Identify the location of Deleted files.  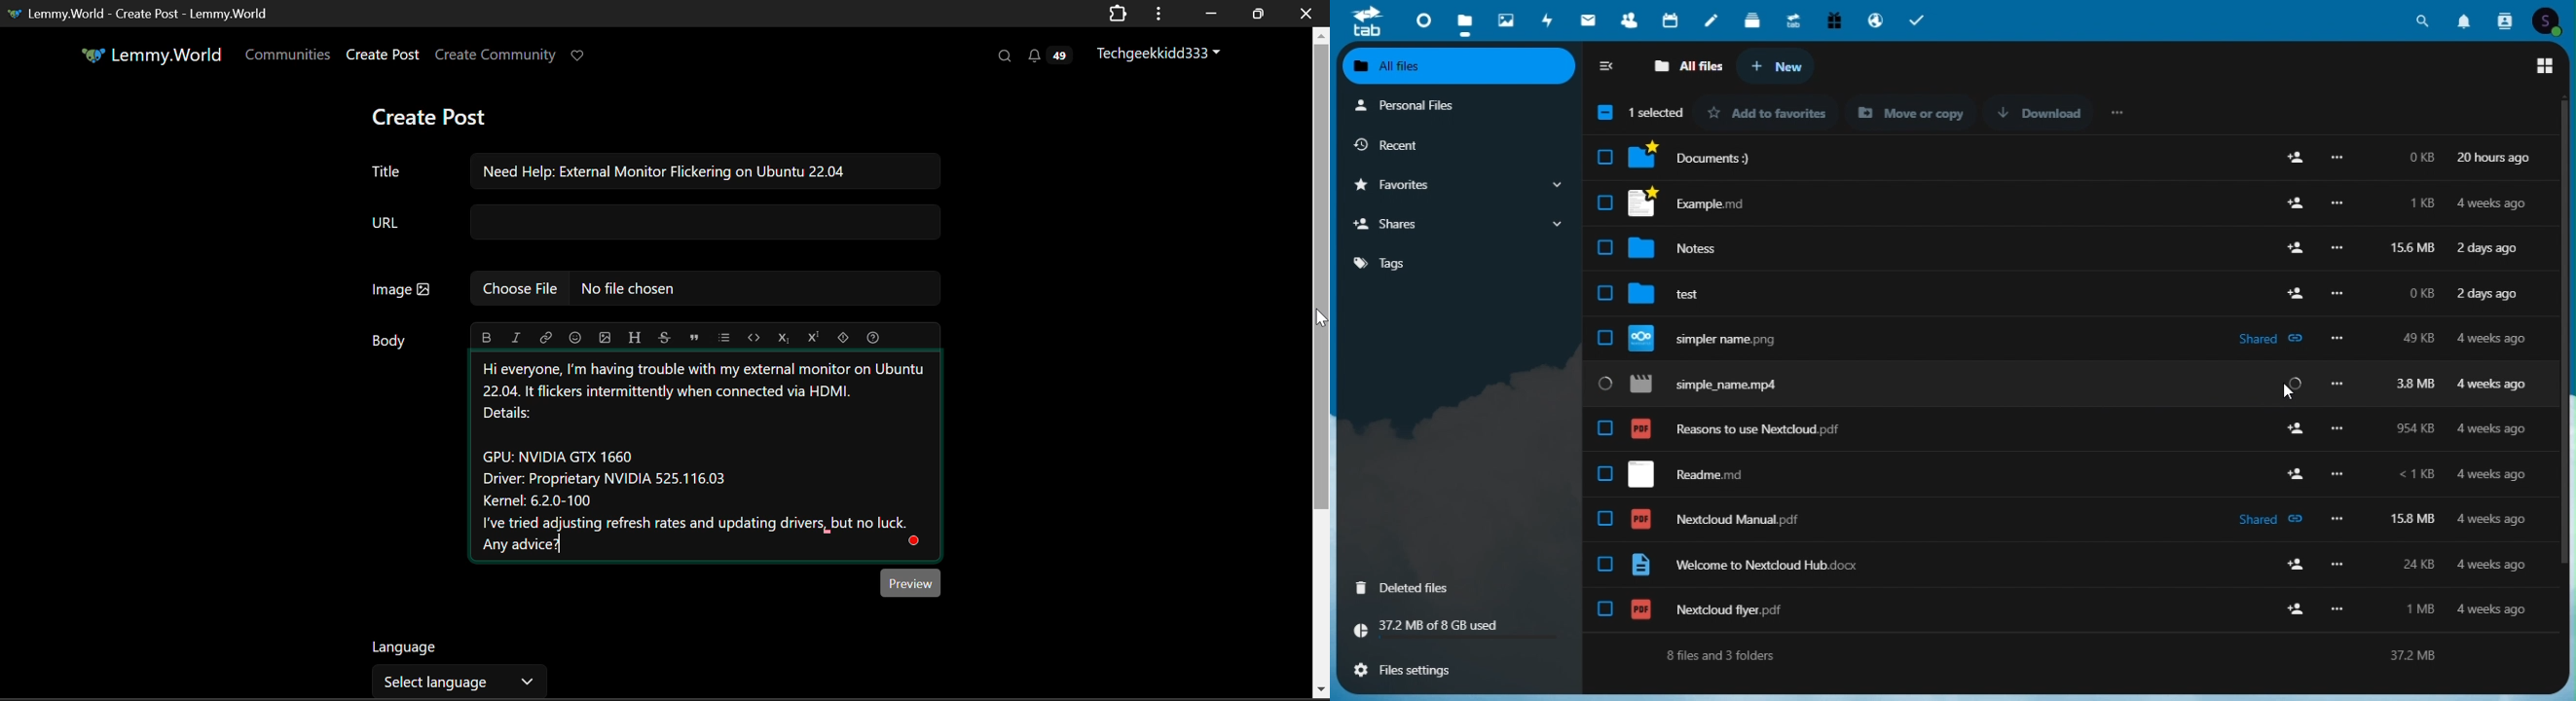
(1416, 587).